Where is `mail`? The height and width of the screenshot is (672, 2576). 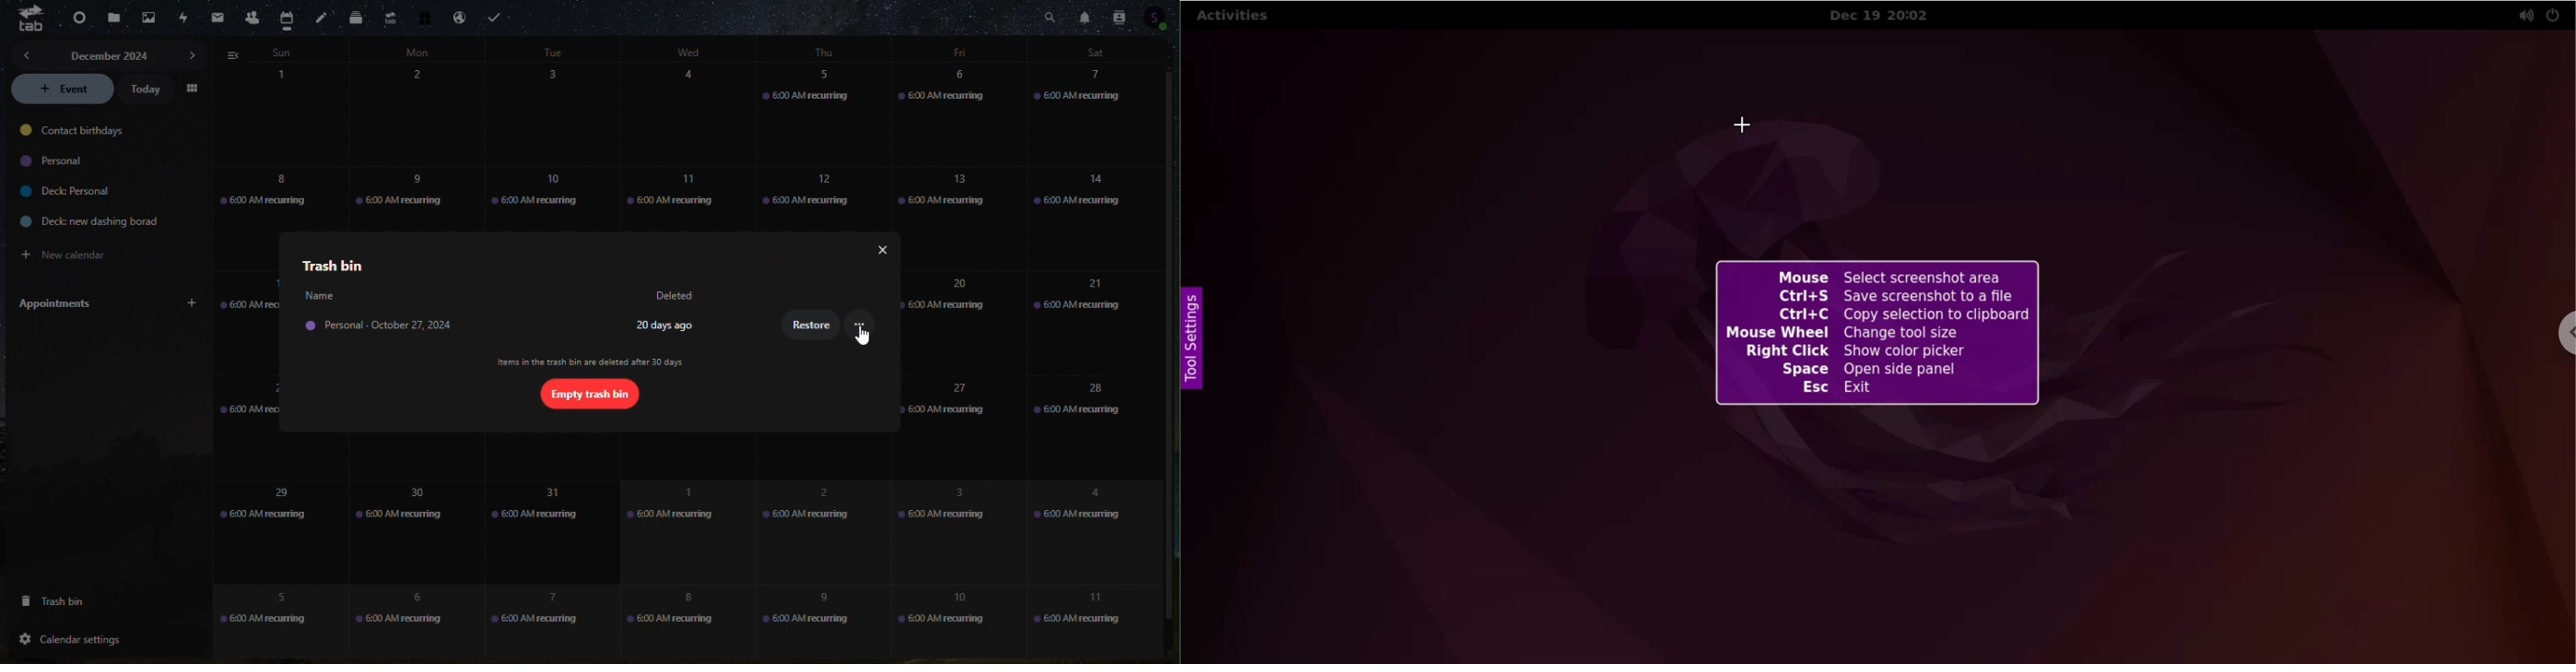 mail is located at coordinates (216, 18).